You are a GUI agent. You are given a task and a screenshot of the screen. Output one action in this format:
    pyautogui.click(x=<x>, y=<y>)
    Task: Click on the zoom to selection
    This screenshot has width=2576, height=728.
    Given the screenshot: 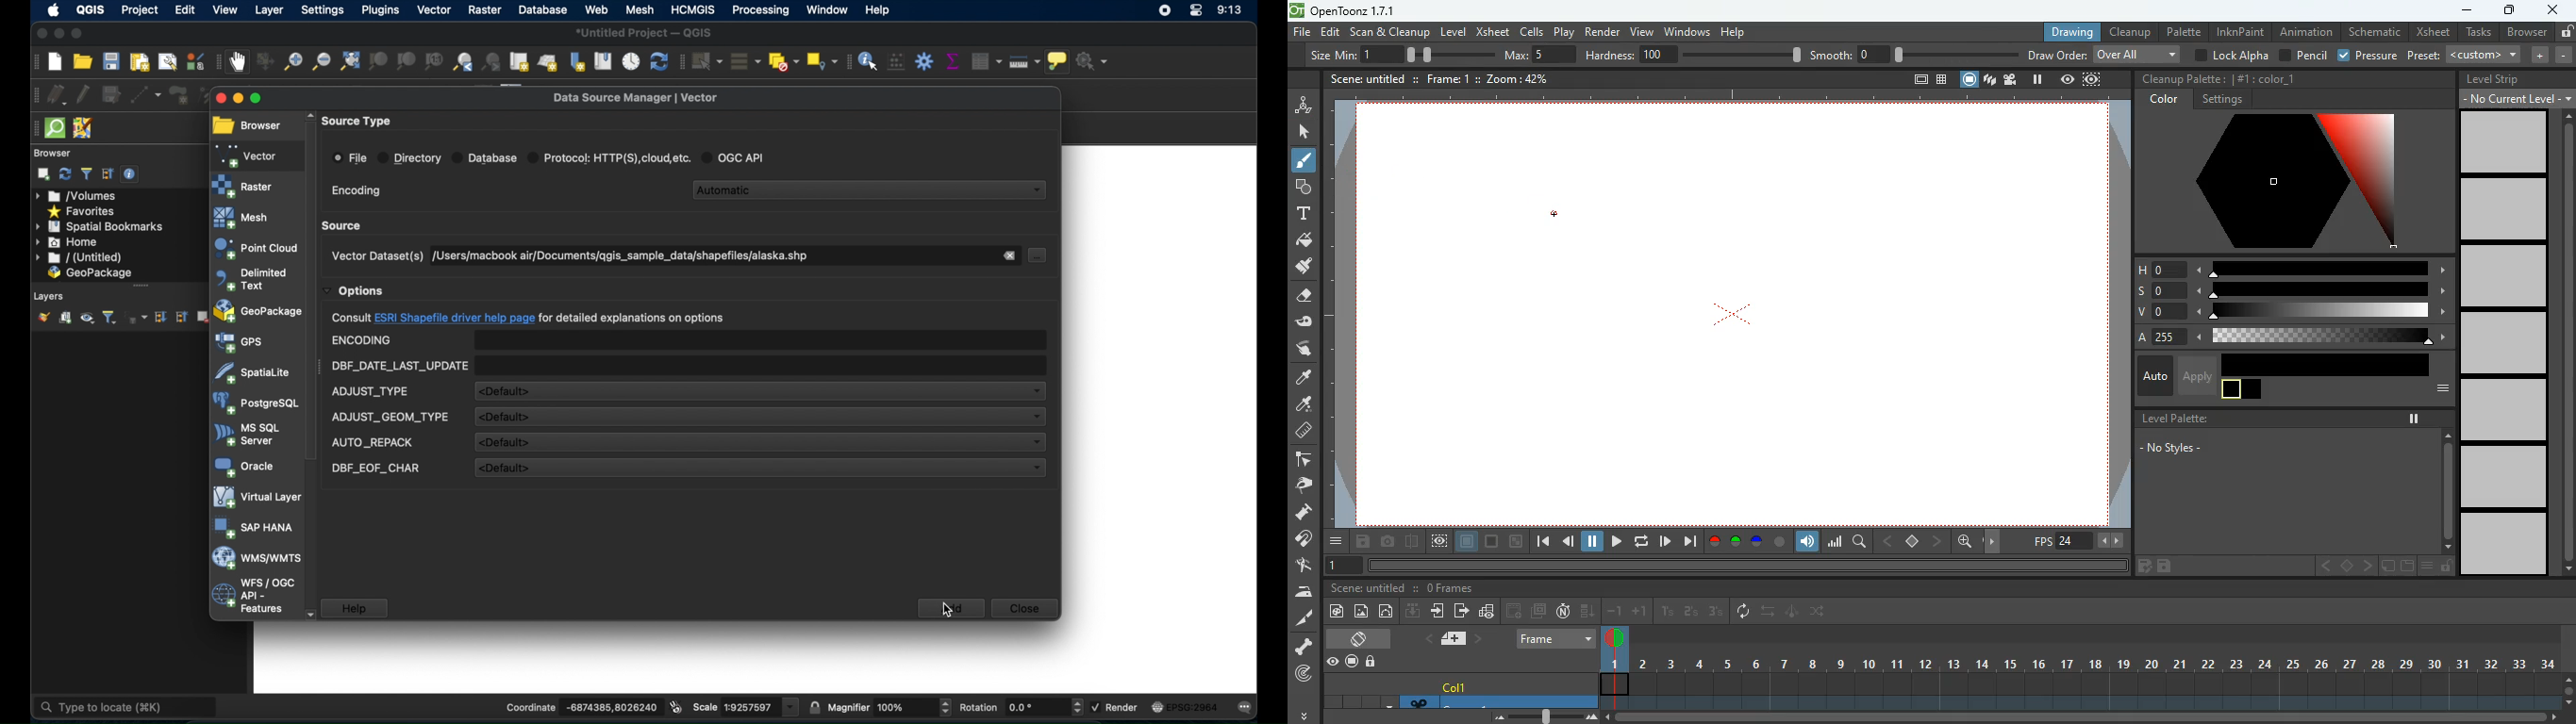 What is the action you would take?
    pyautogui.click(x=378, y=62)
    